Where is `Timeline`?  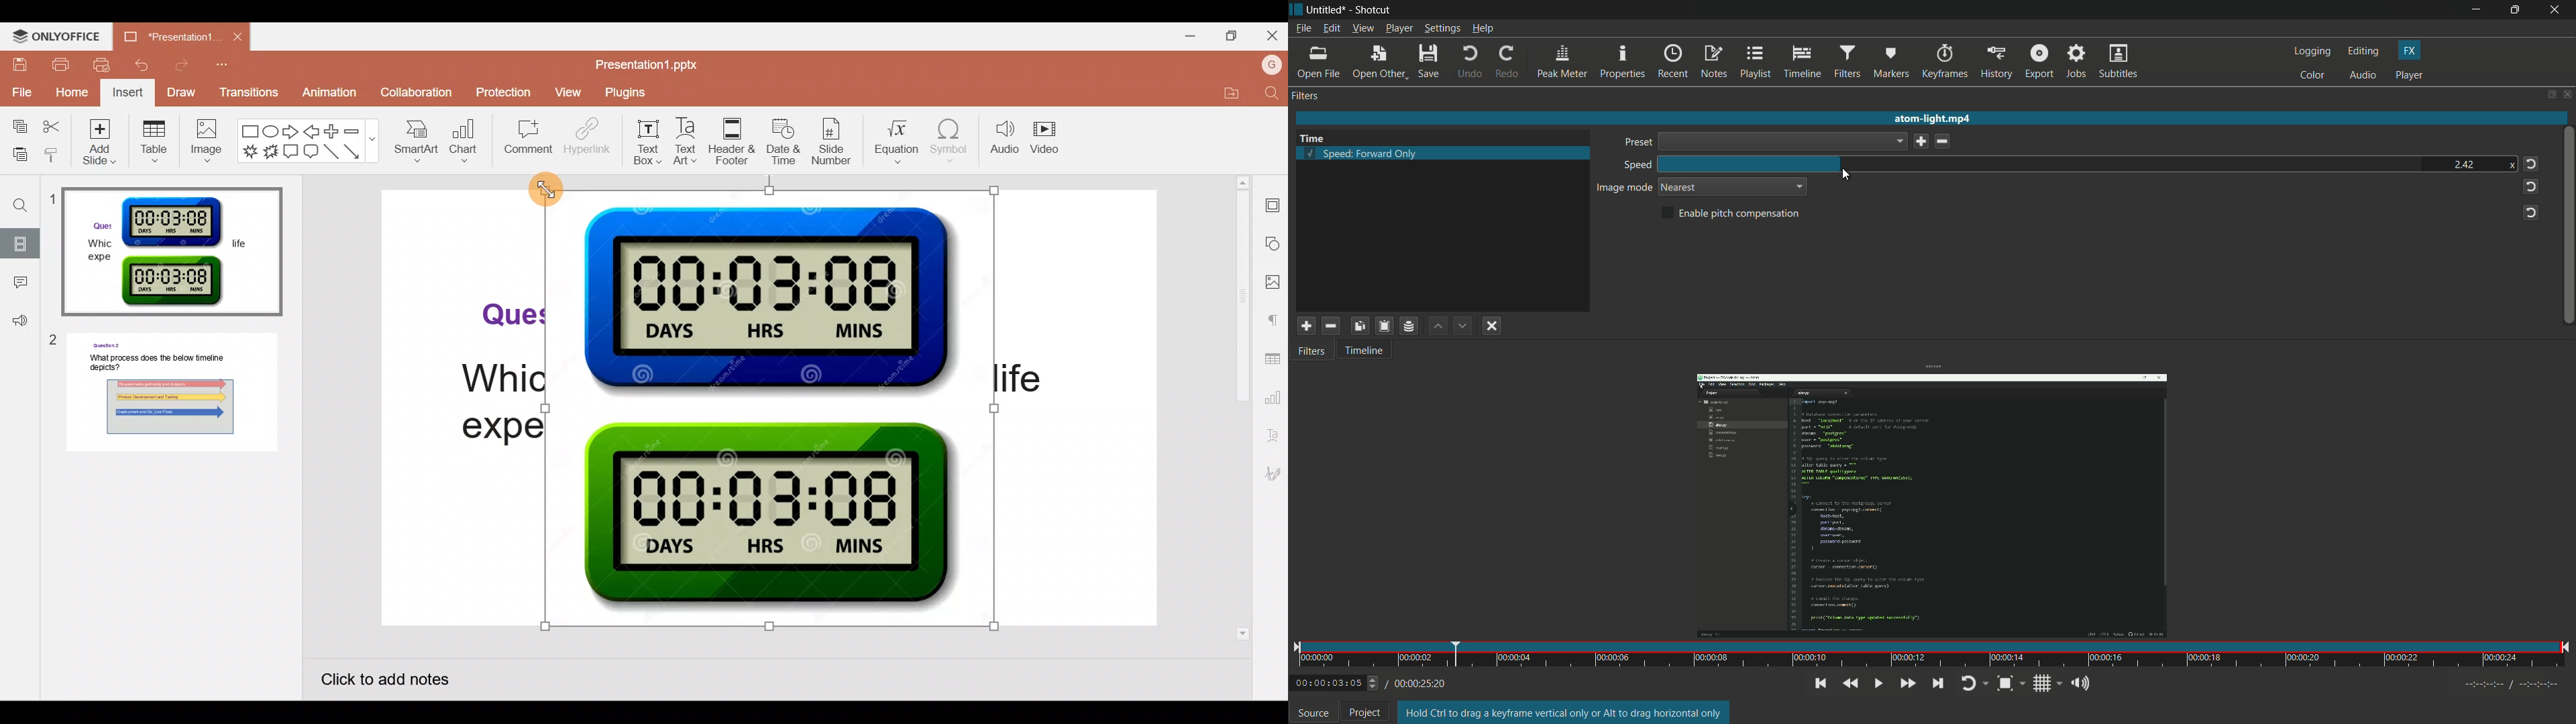 Timeline is located at coordinates (1371, 353).